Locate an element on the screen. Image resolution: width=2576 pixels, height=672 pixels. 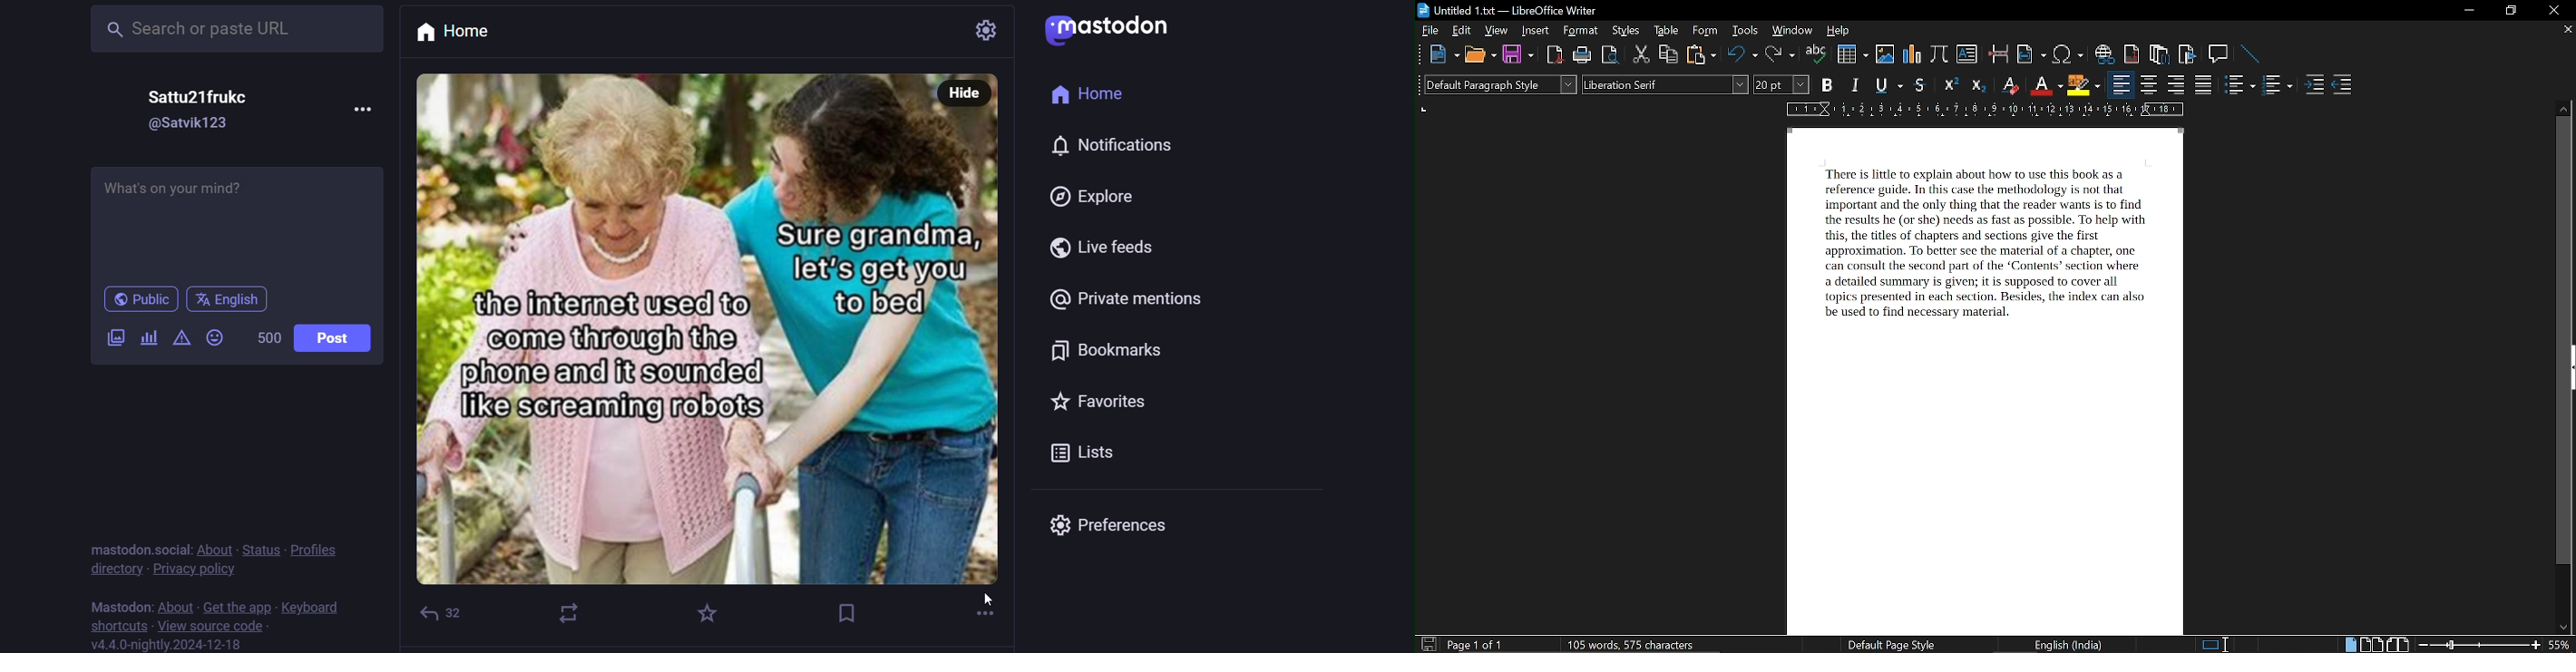
selection method is located at coordinates (2214, 645).